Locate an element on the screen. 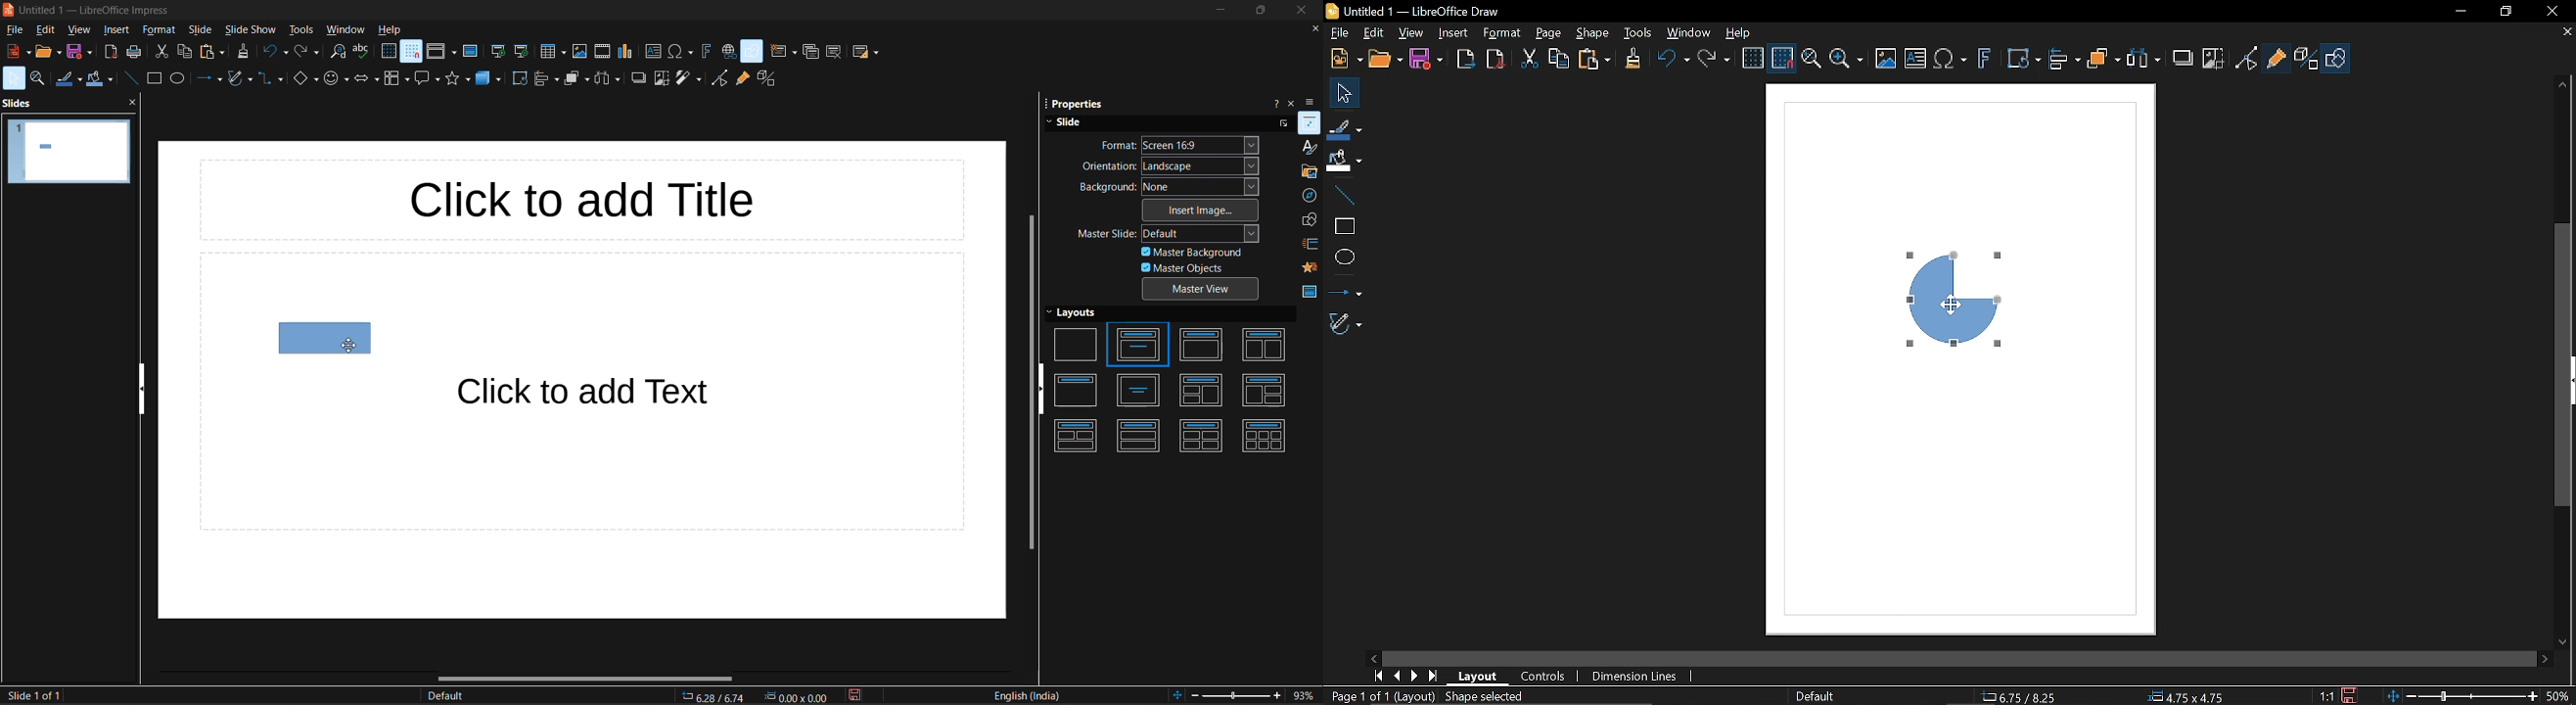  Zoom and pan is located at coordinates (1811, 61).